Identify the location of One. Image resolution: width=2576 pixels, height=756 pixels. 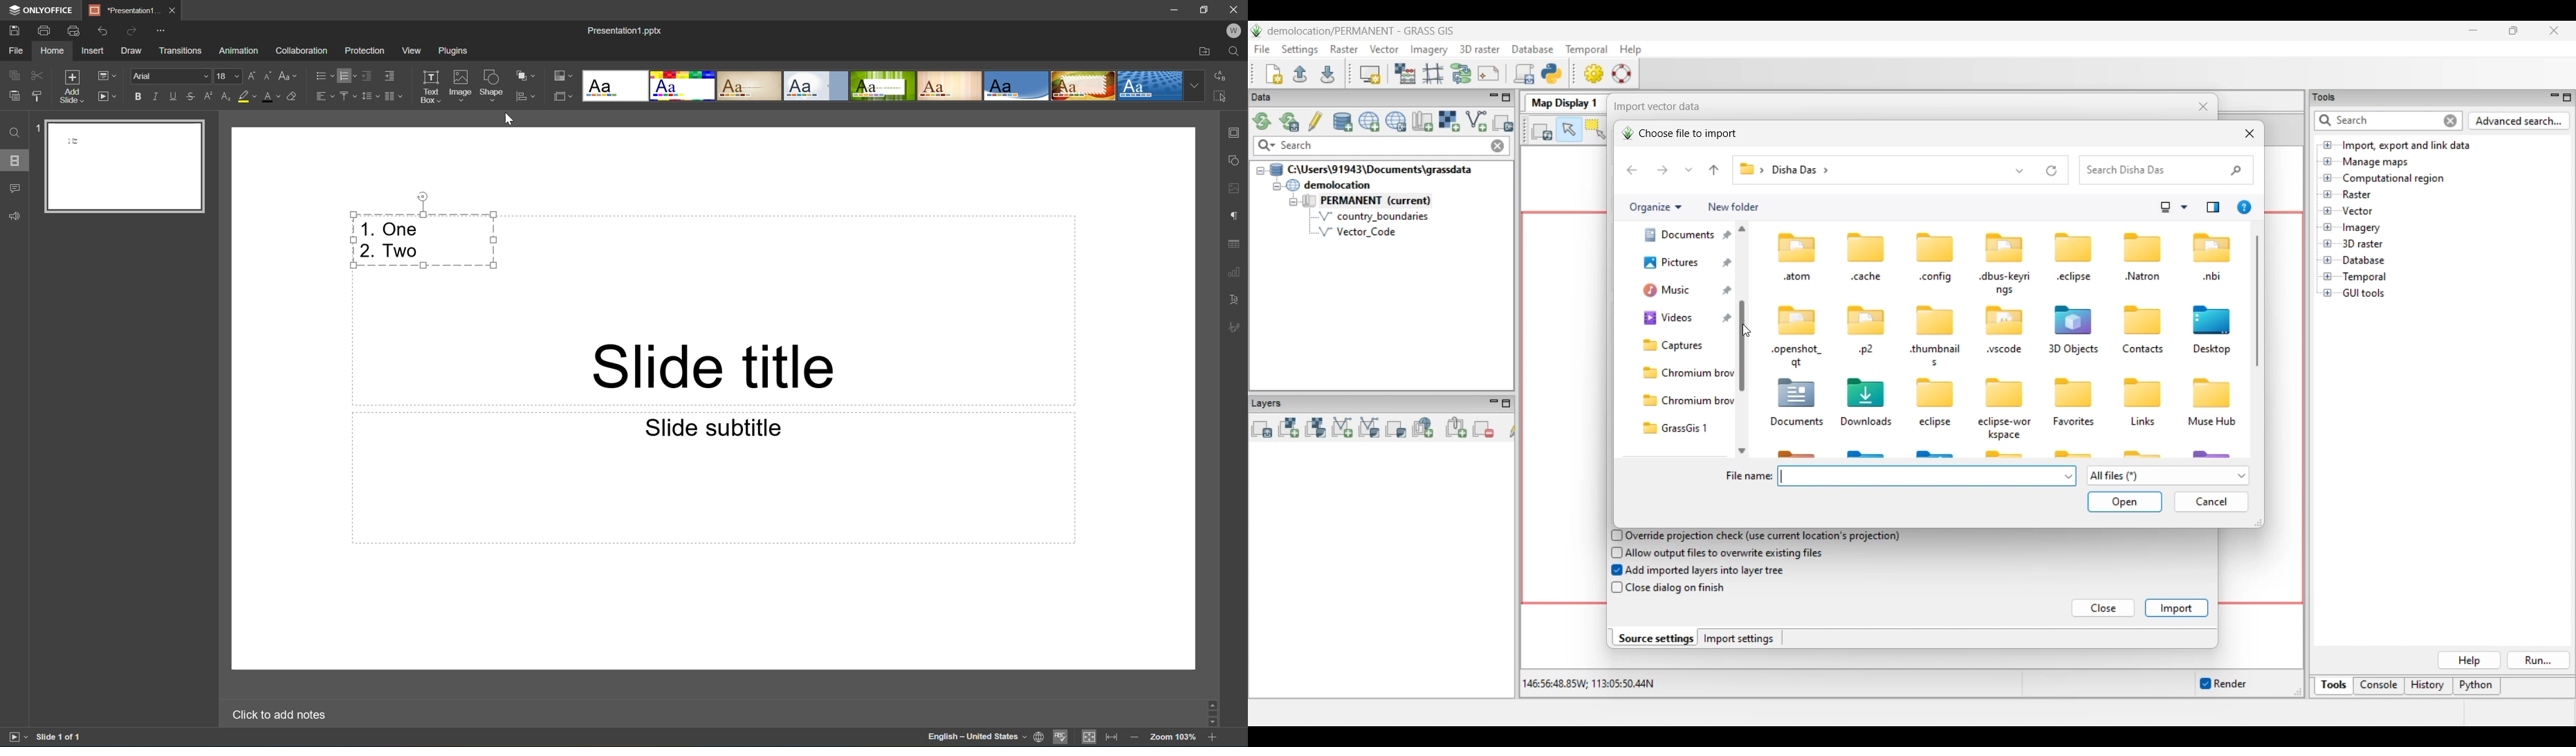
(400, 230).